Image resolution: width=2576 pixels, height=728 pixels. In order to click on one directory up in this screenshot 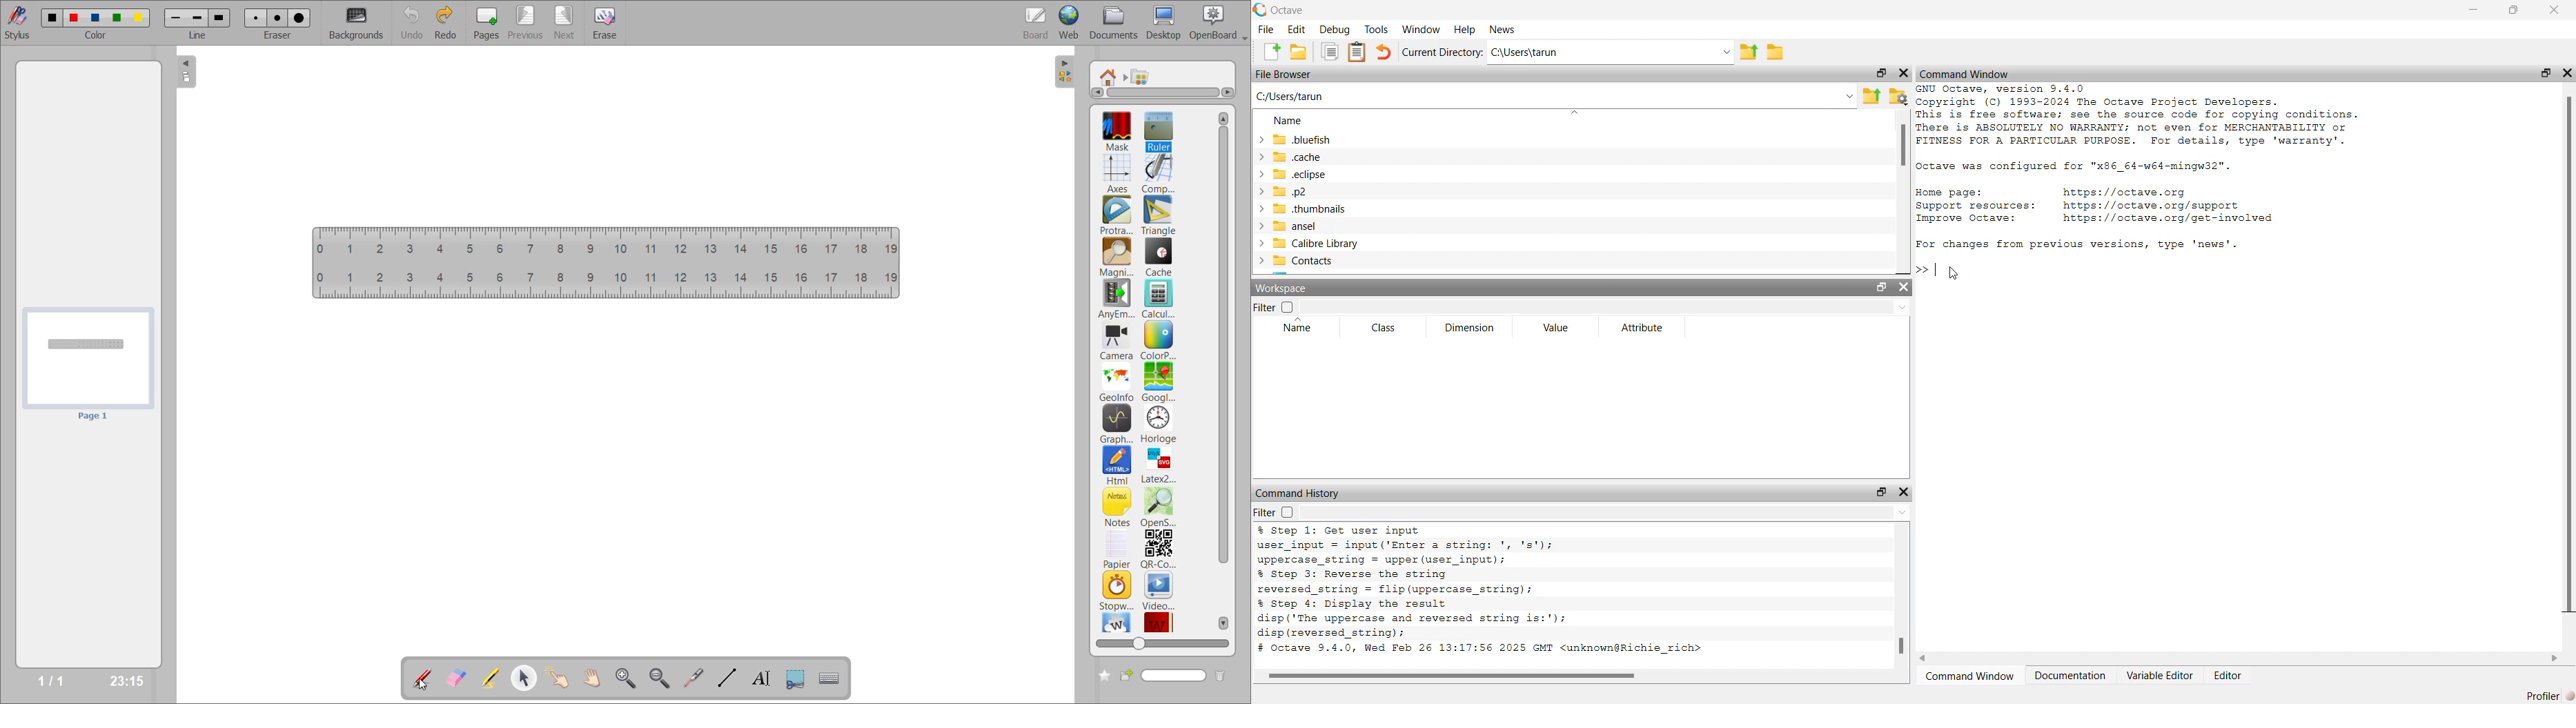, I will do `click(1751, 51)`.